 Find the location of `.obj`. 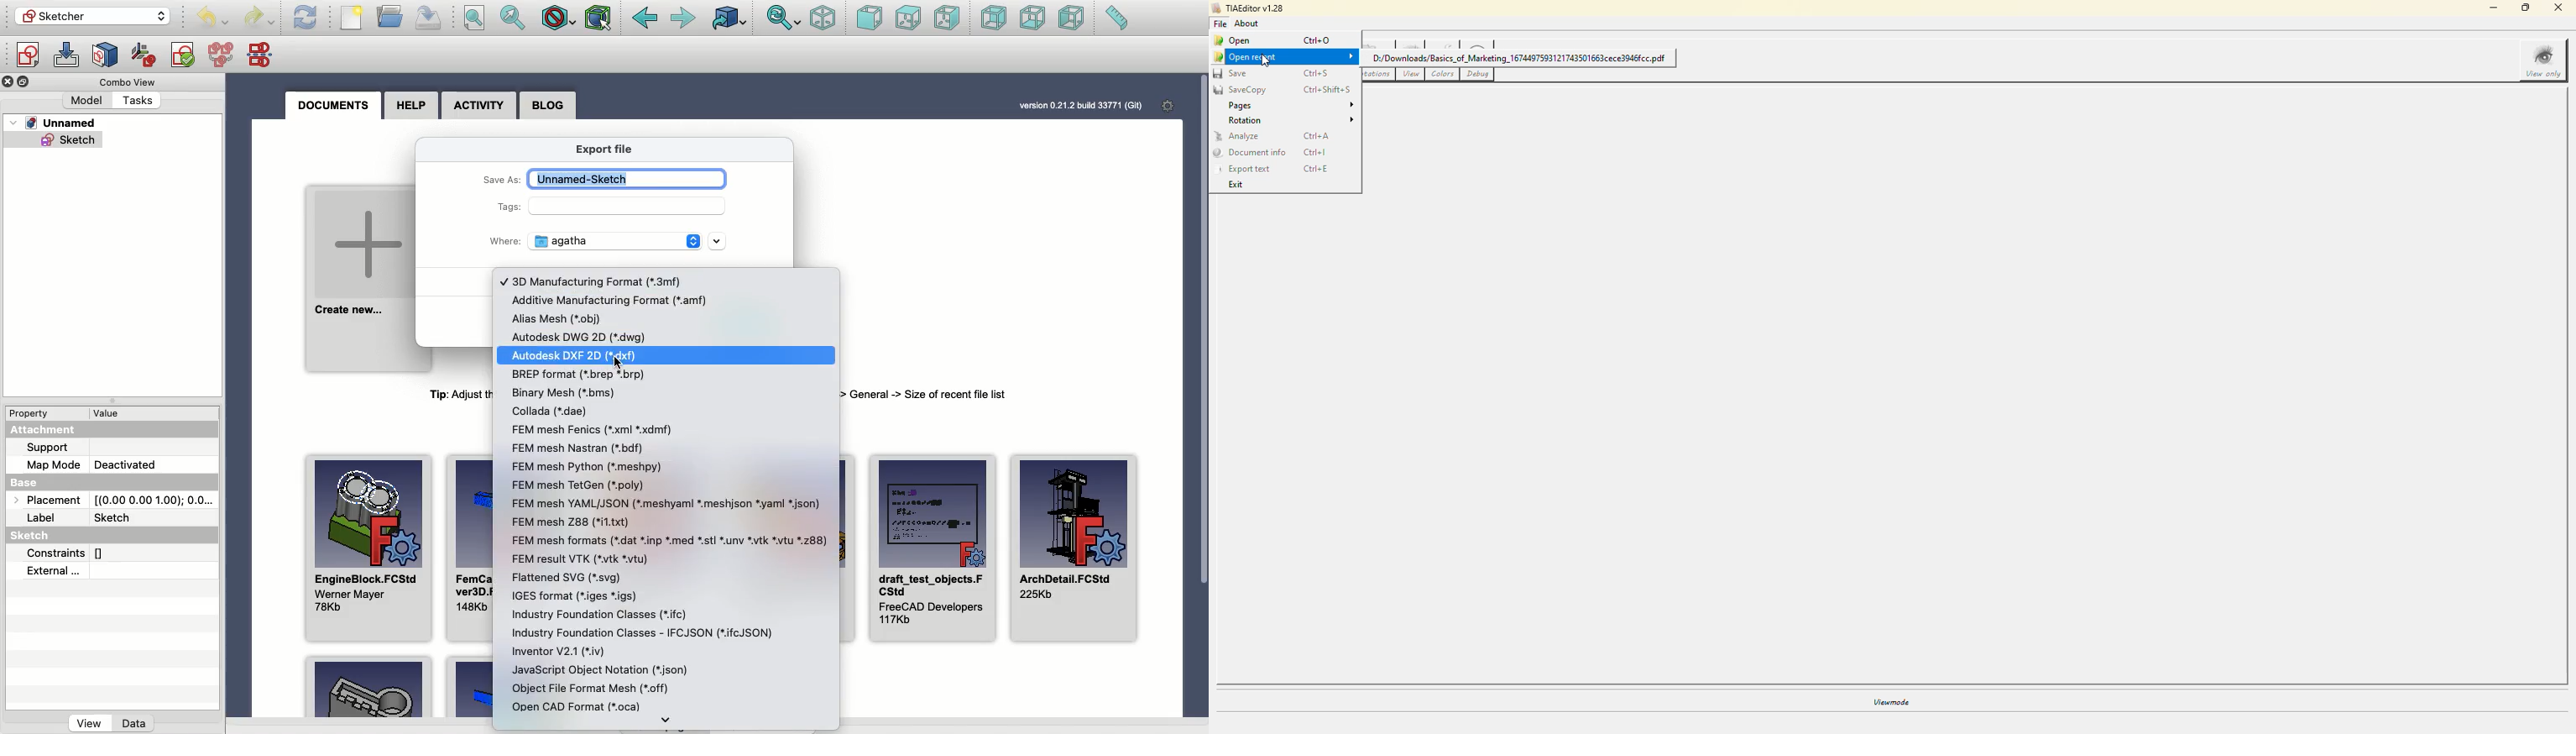

.obj is located at coordinates (560, 318).